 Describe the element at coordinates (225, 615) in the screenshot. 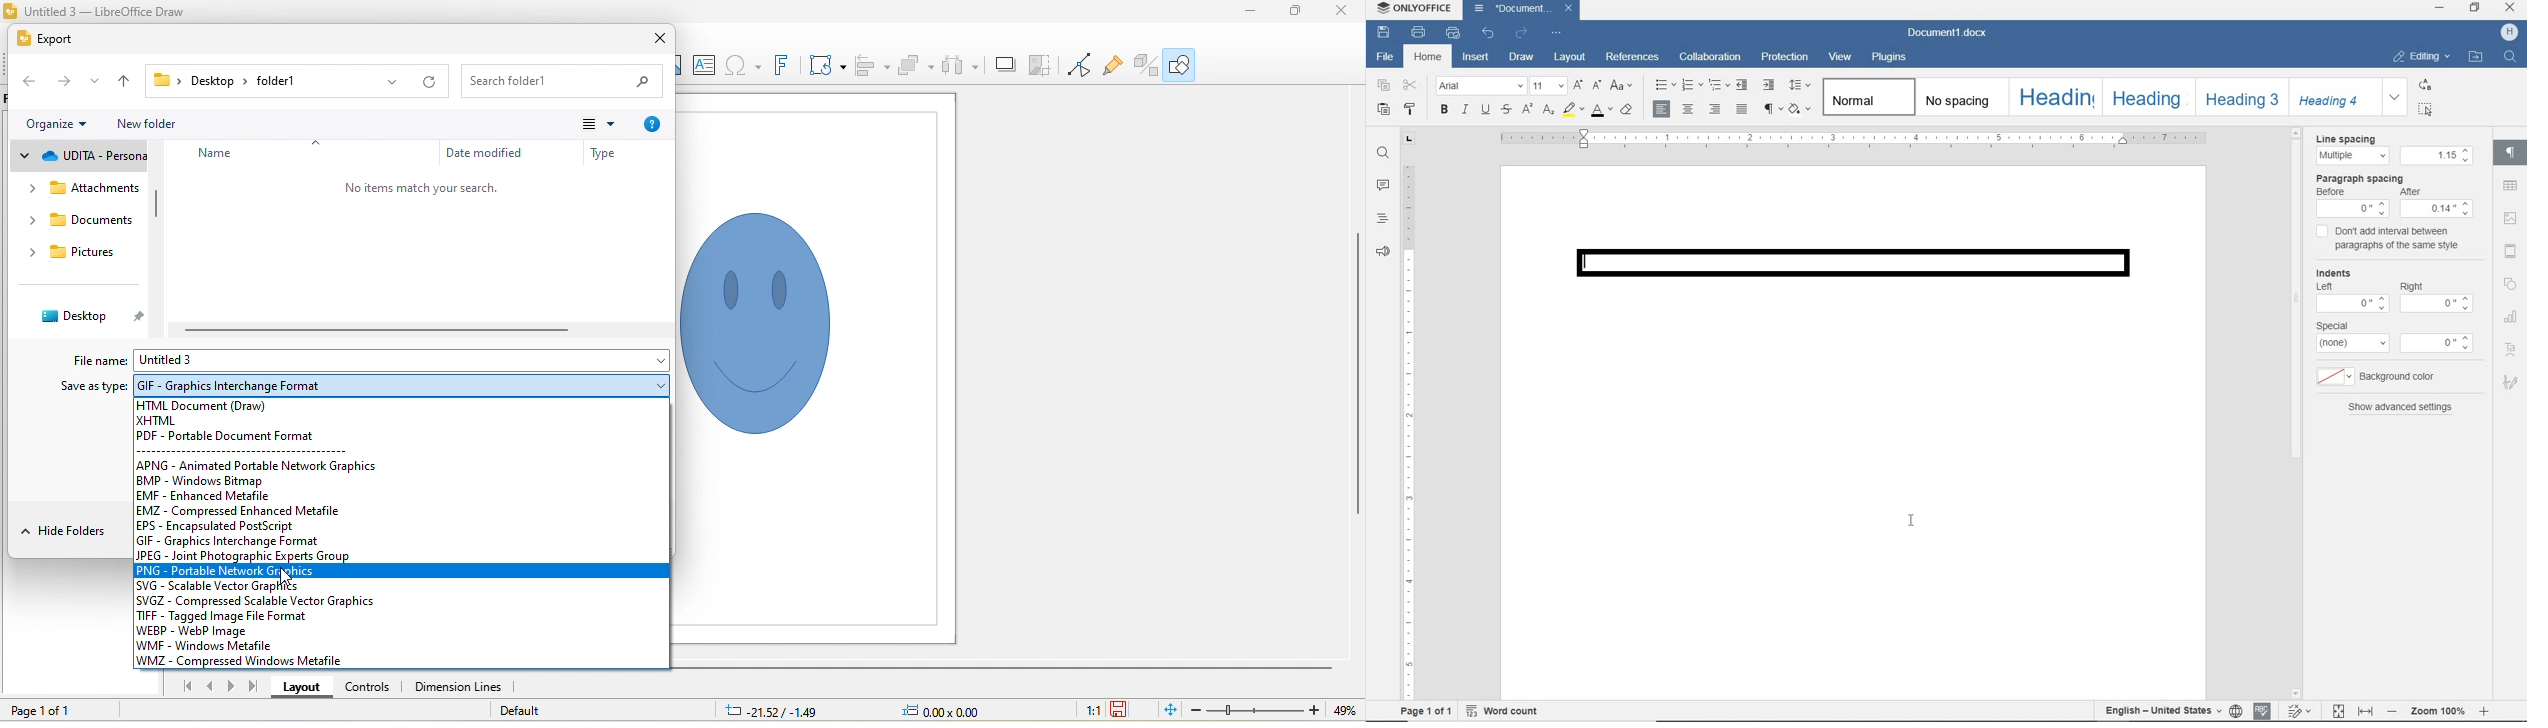

I see `tagged image file format` at that location.